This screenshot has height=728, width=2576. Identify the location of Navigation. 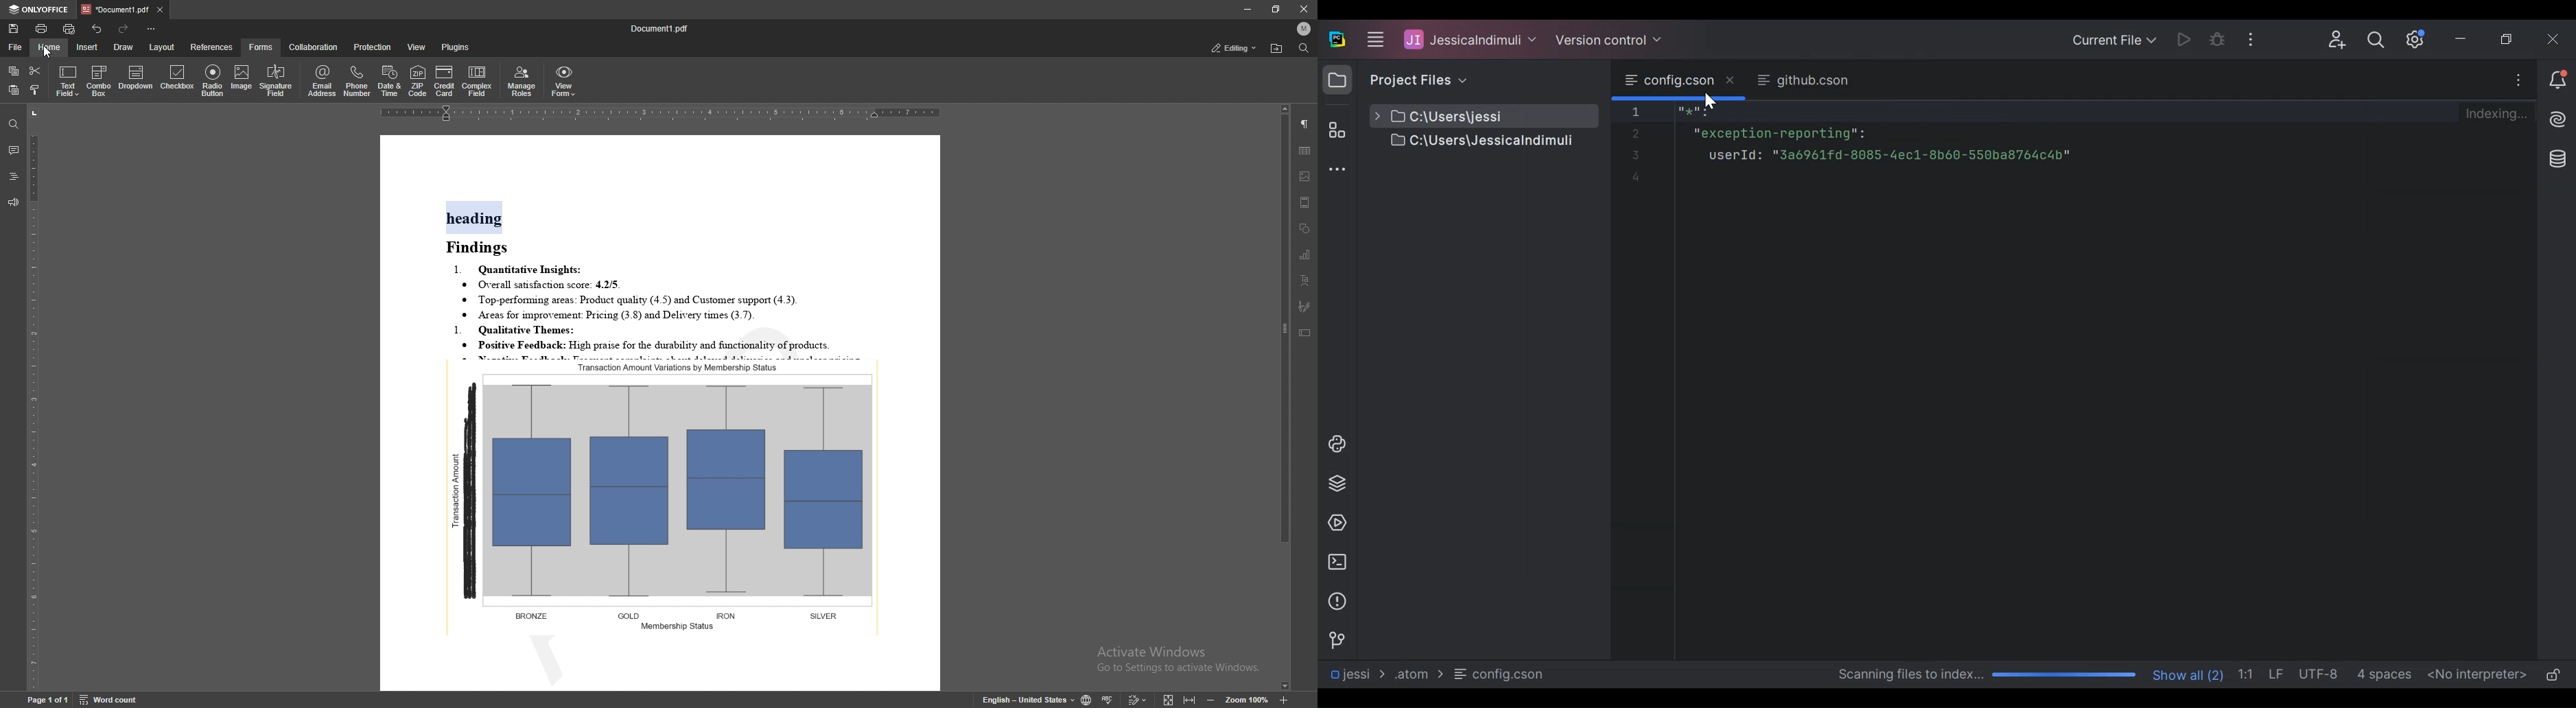
(1336, 640).